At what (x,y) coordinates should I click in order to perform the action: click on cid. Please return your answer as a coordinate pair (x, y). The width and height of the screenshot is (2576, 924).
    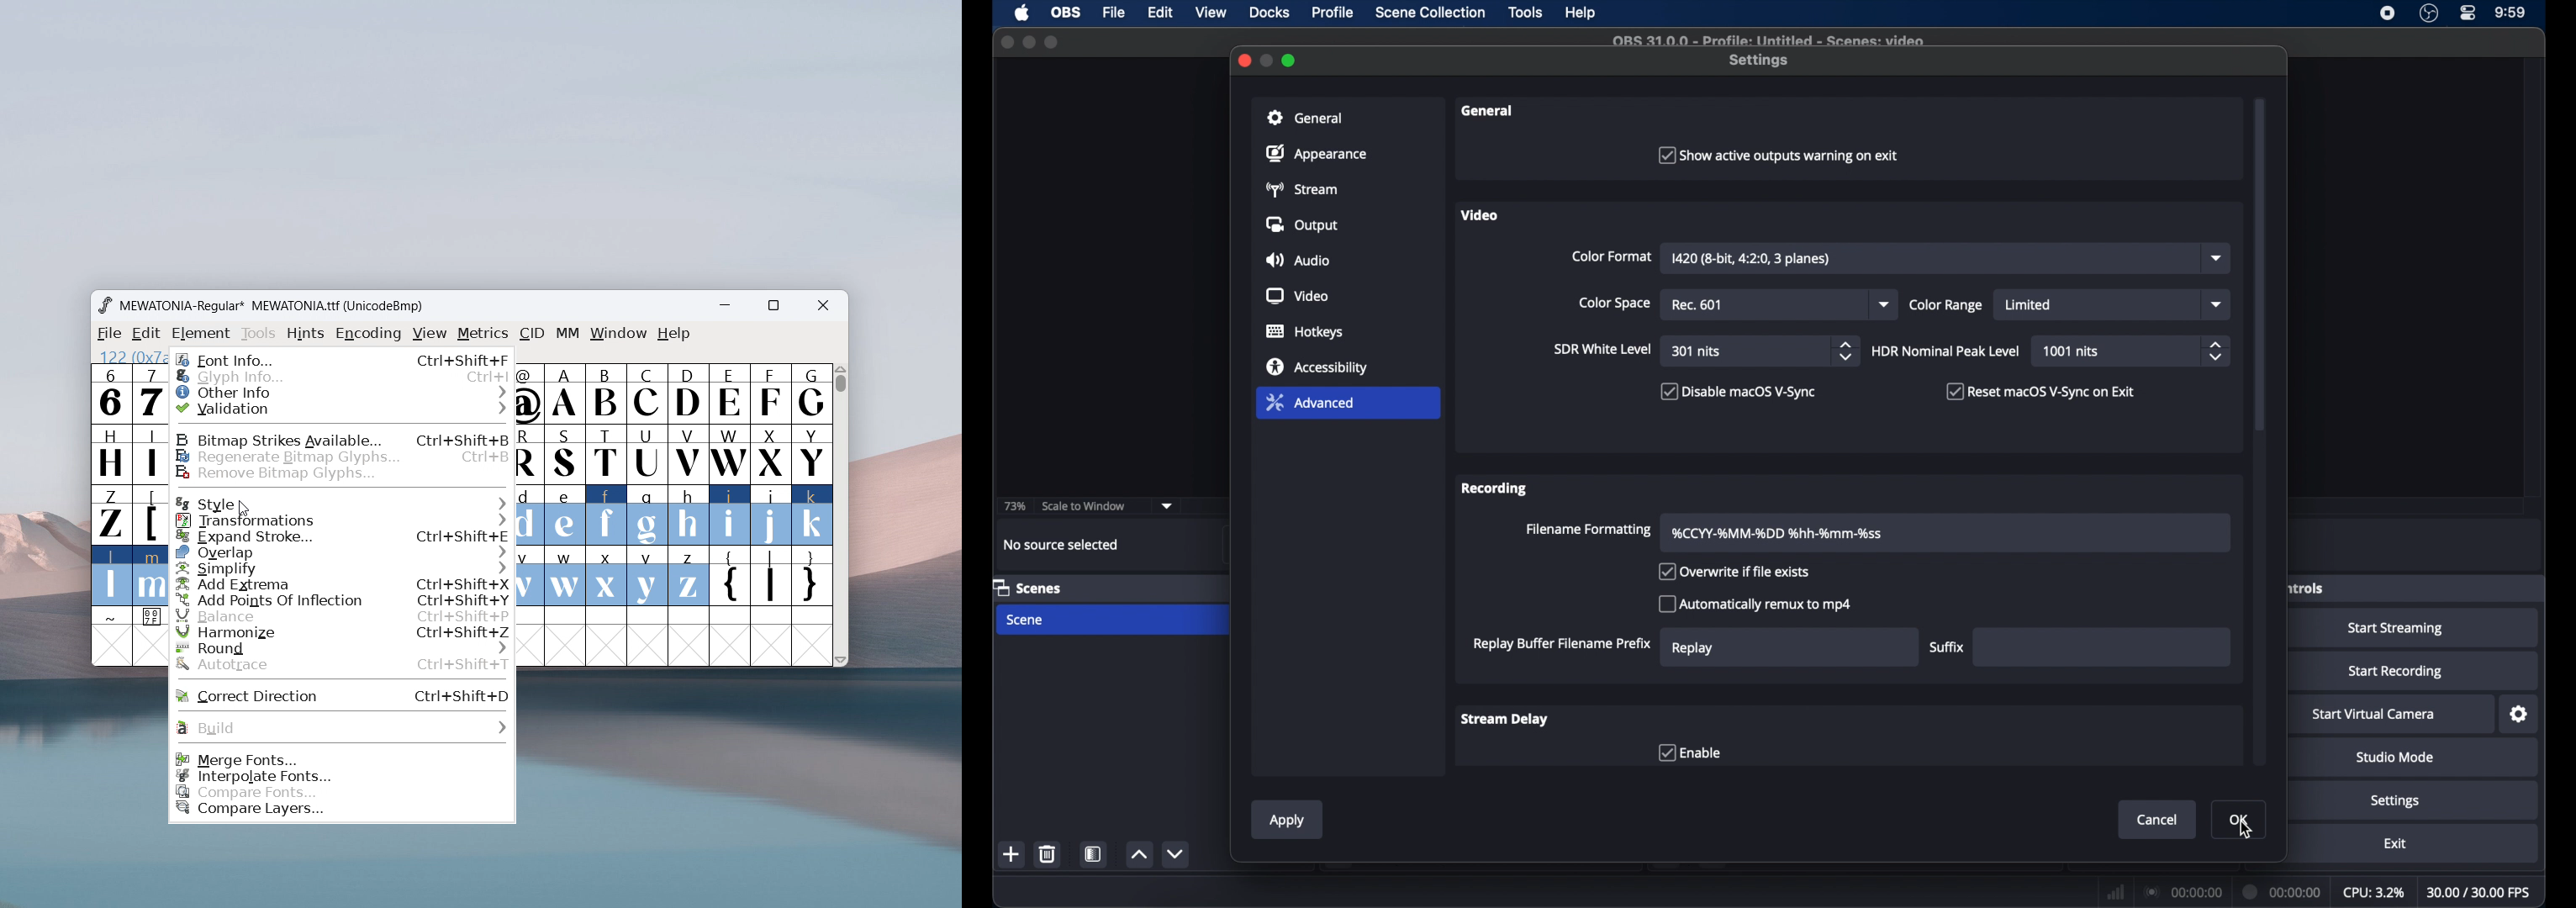
    Looking at the image, I should click on (531, 334).